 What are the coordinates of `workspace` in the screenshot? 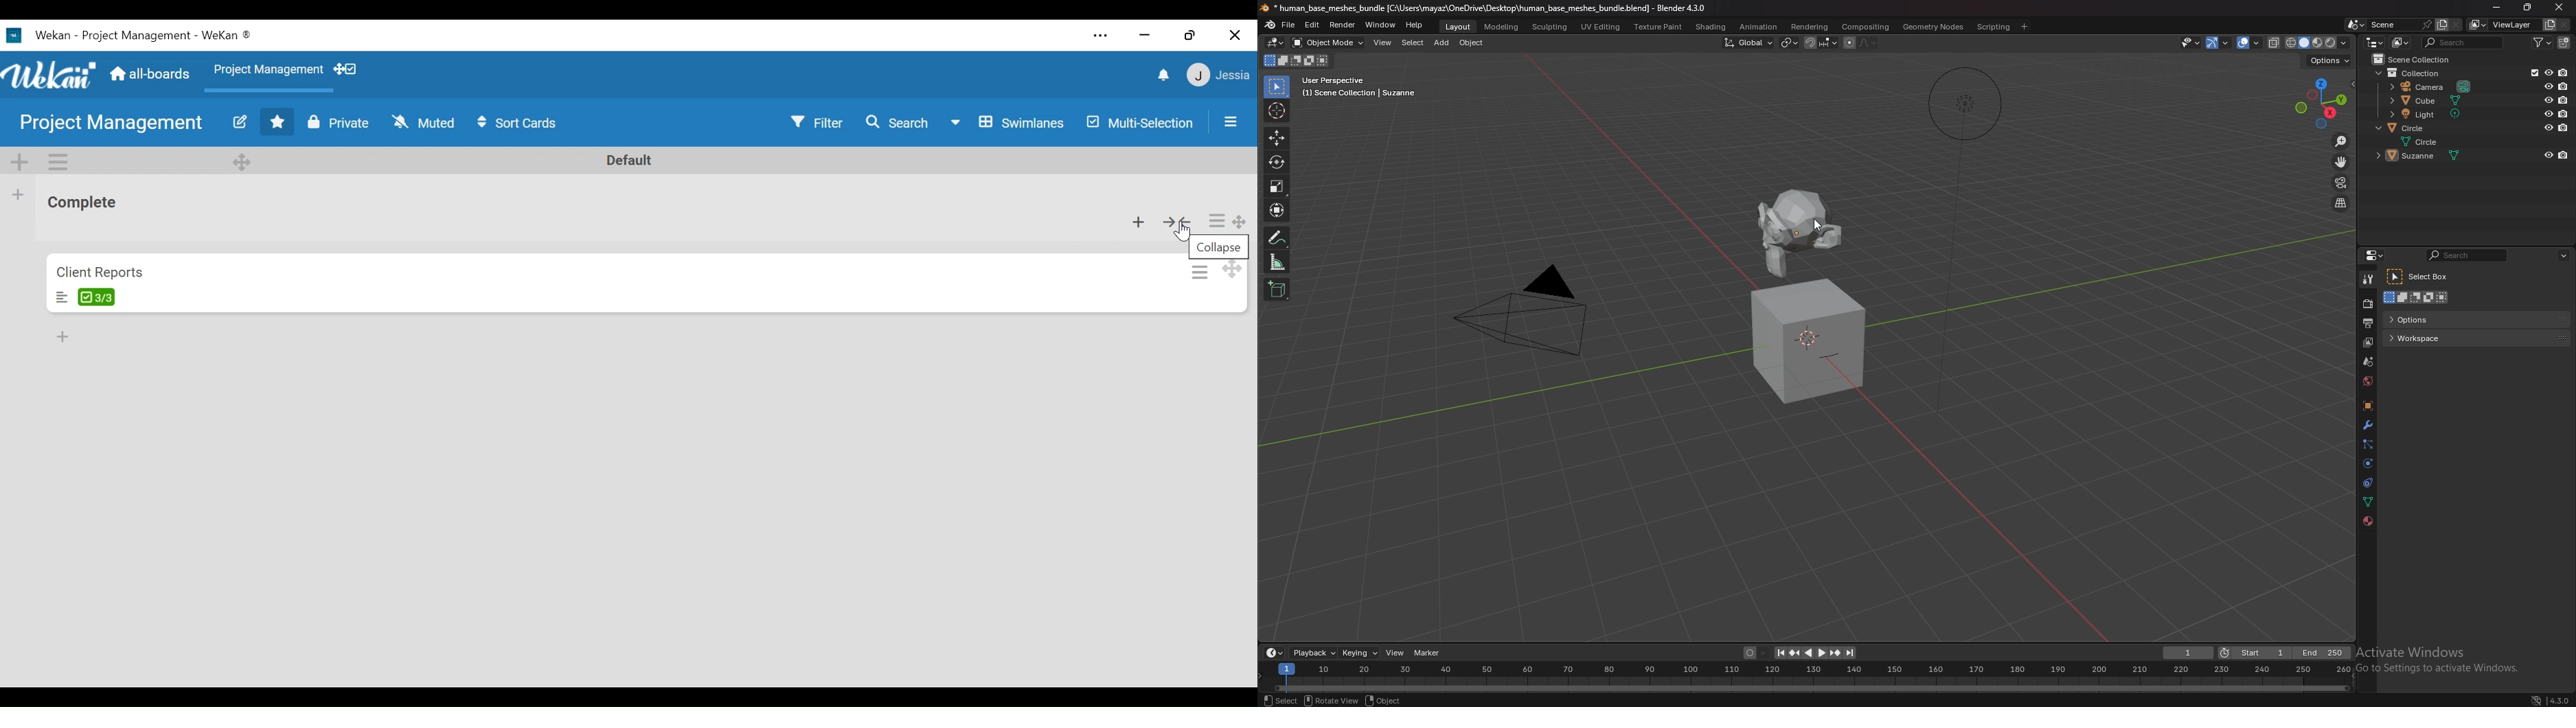 It's located at (2432, 338).